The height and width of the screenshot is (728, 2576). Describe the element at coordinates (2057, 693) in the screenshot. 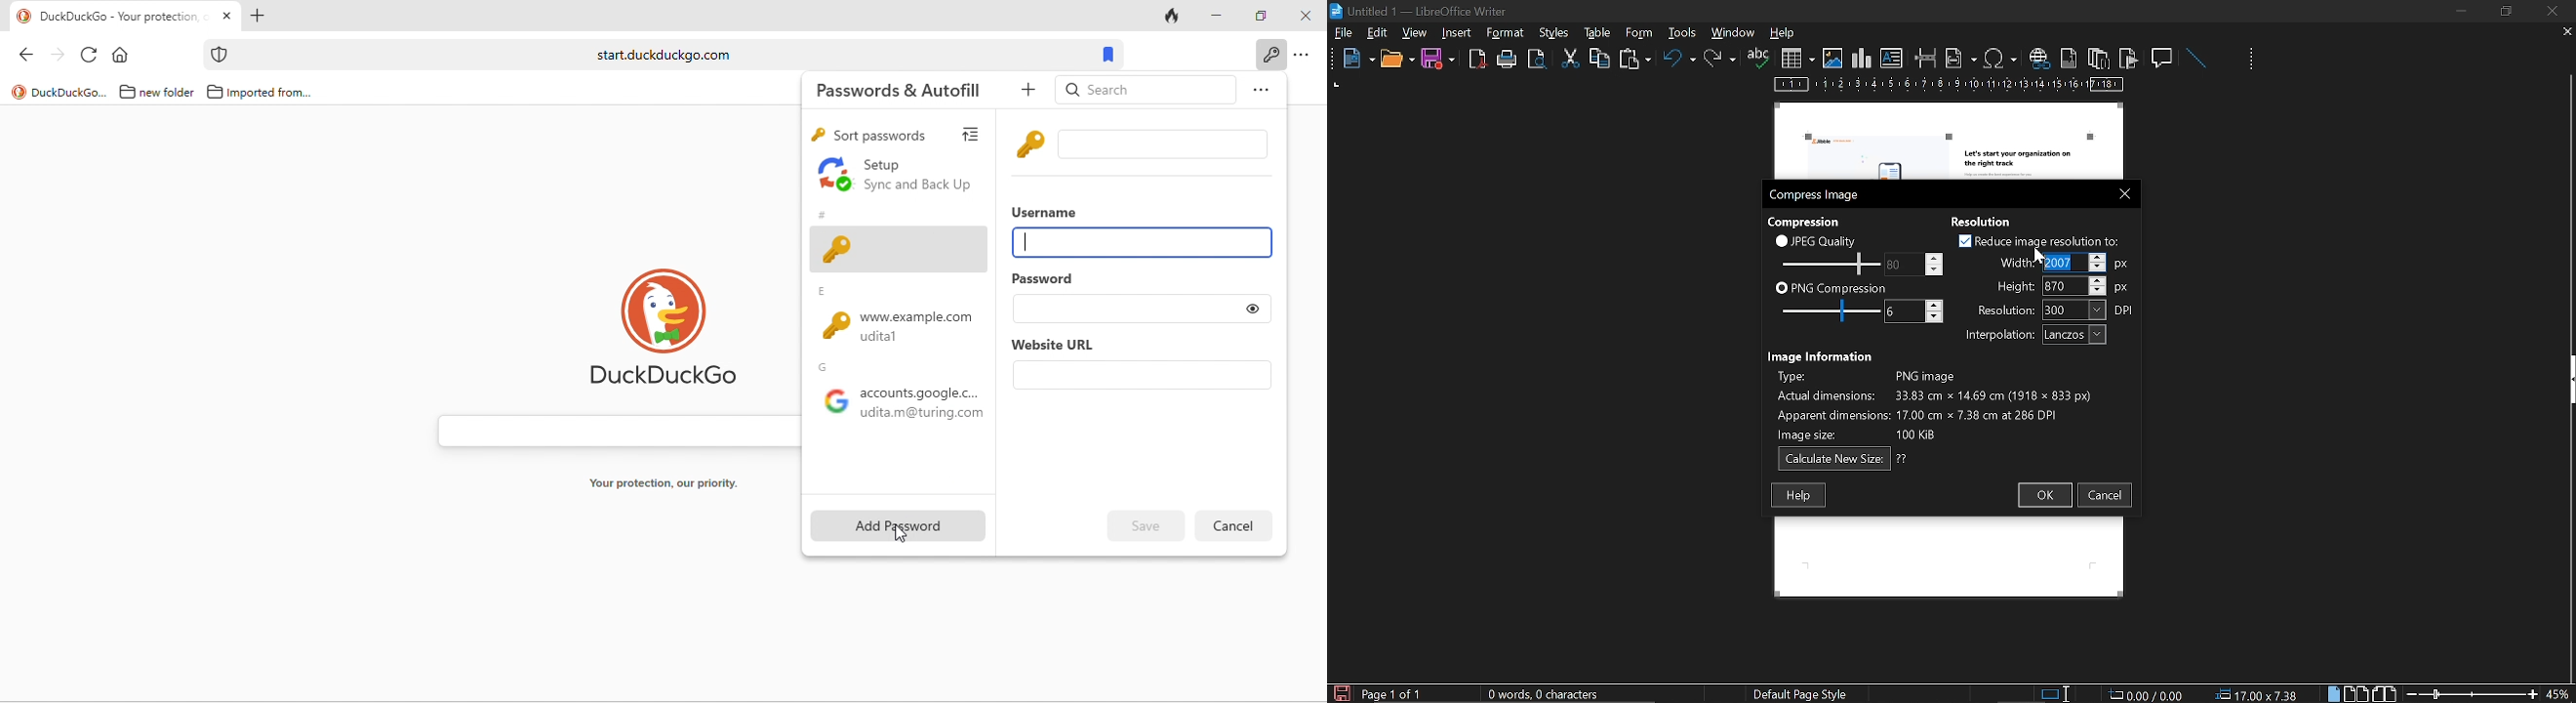

I see `standard selection` at that location.